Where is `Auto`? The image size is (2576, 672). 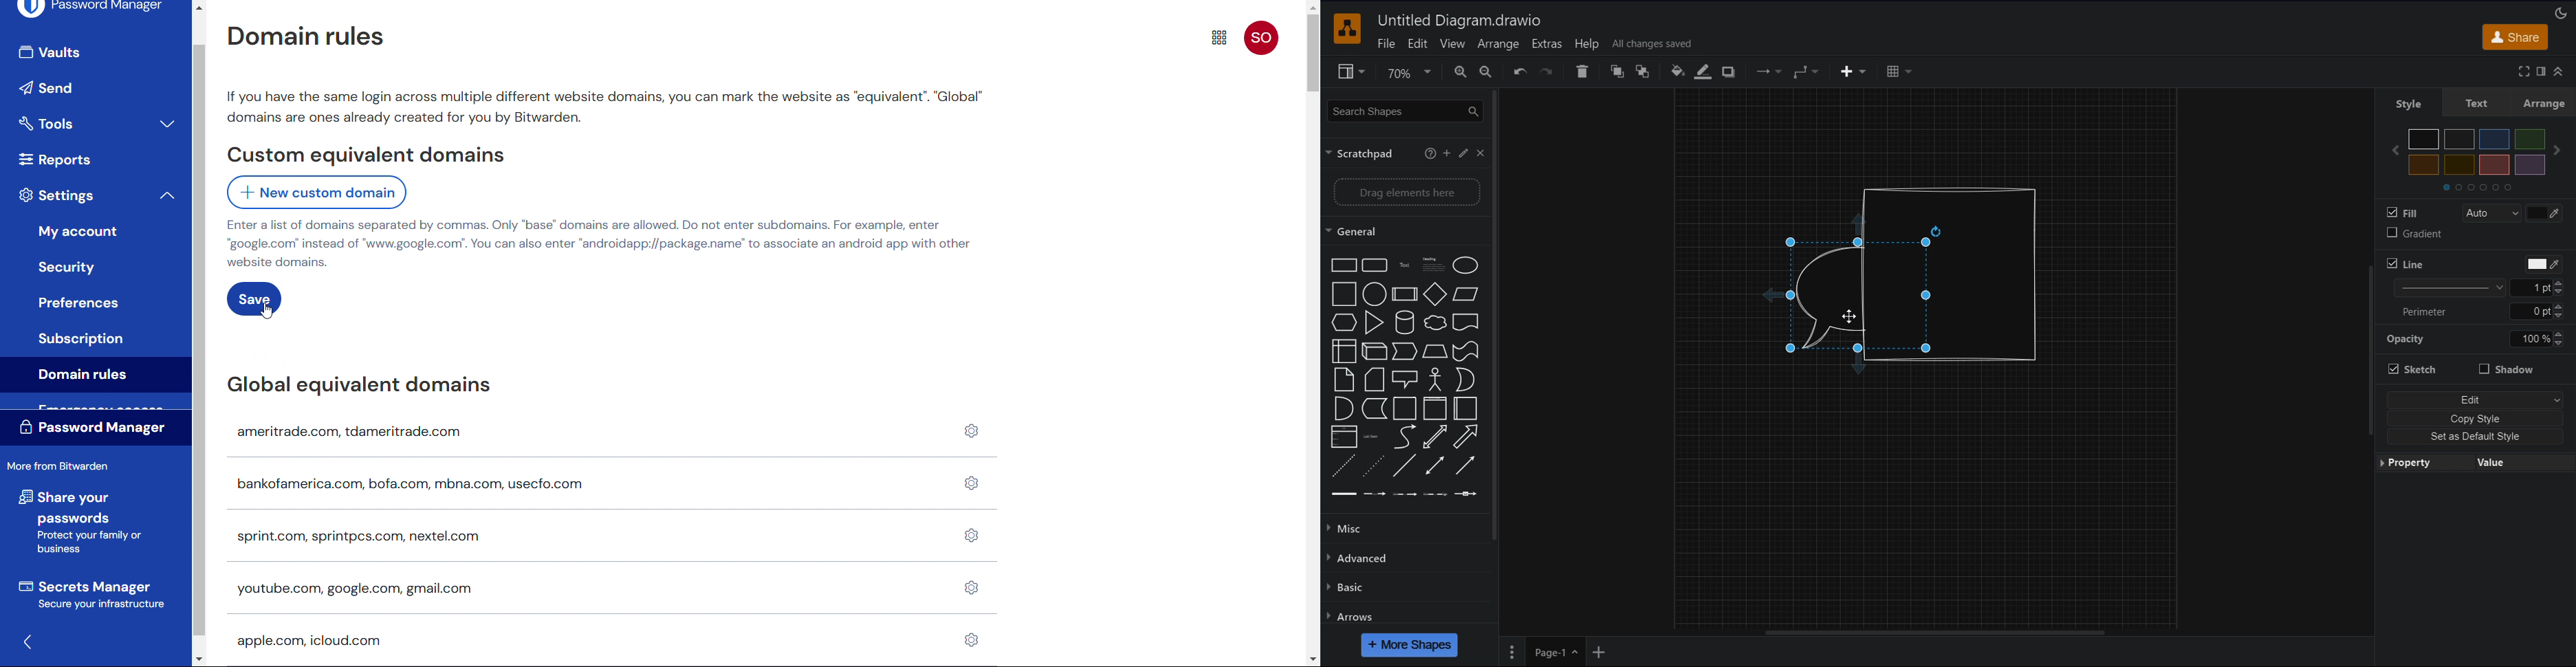 Auto is located at coordinates (2493, 213).